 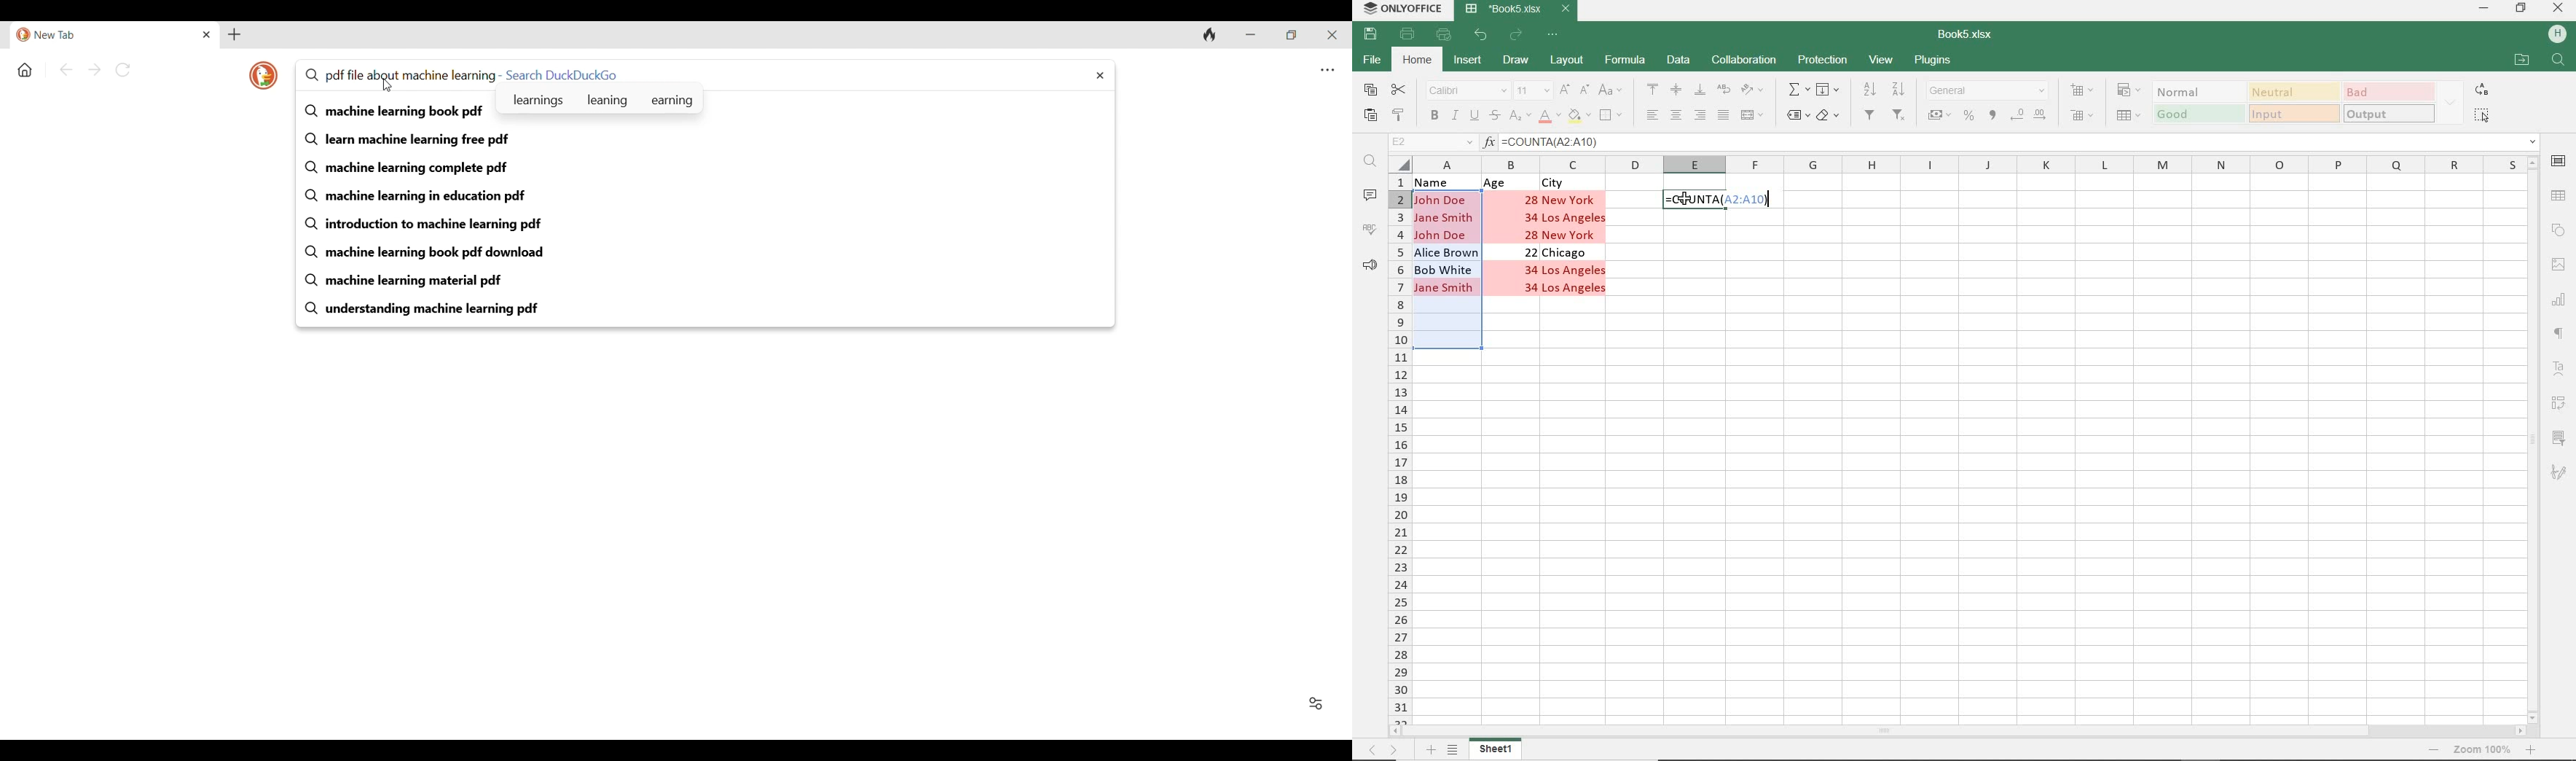 I want to click on Close interface, so click(x=1332, y=35).